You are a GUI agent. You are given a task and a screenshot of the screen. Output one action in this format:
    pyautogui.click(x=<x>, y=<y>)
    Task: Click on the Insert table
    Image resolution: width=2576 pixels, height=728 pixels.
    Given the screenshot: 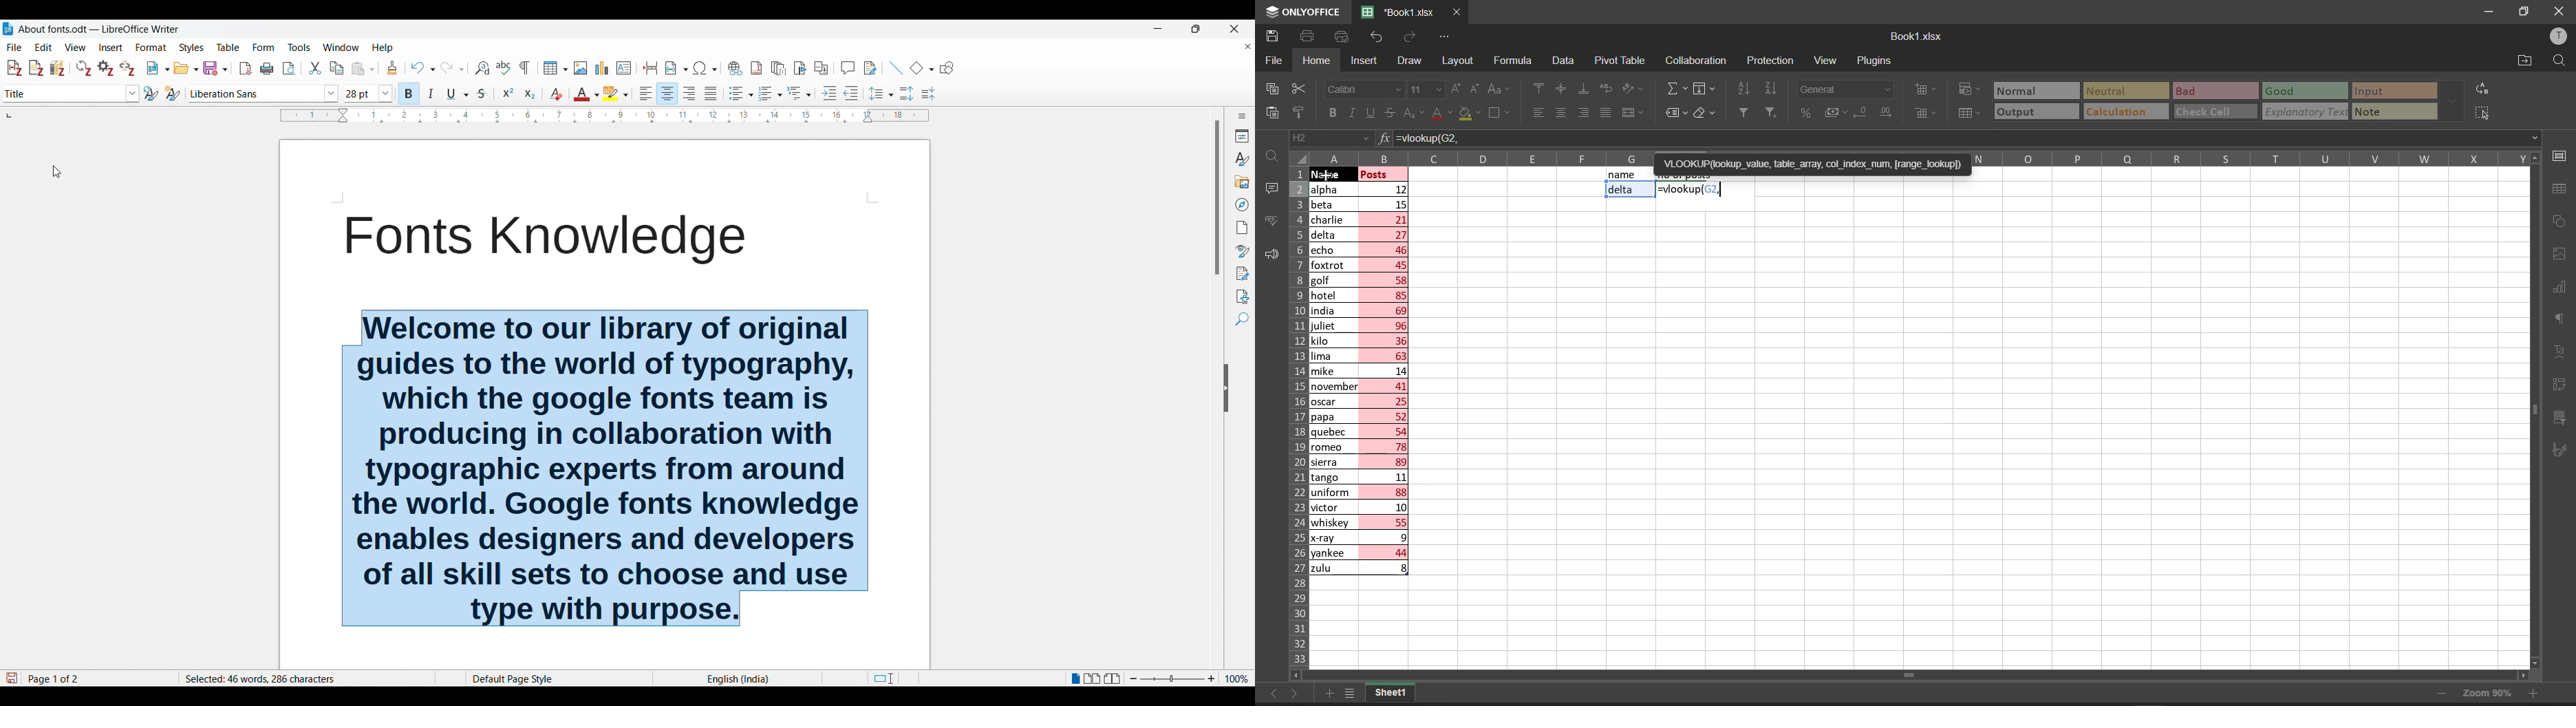 What is the action you would take?
    pyautogui.click(x=556, y=68)
    